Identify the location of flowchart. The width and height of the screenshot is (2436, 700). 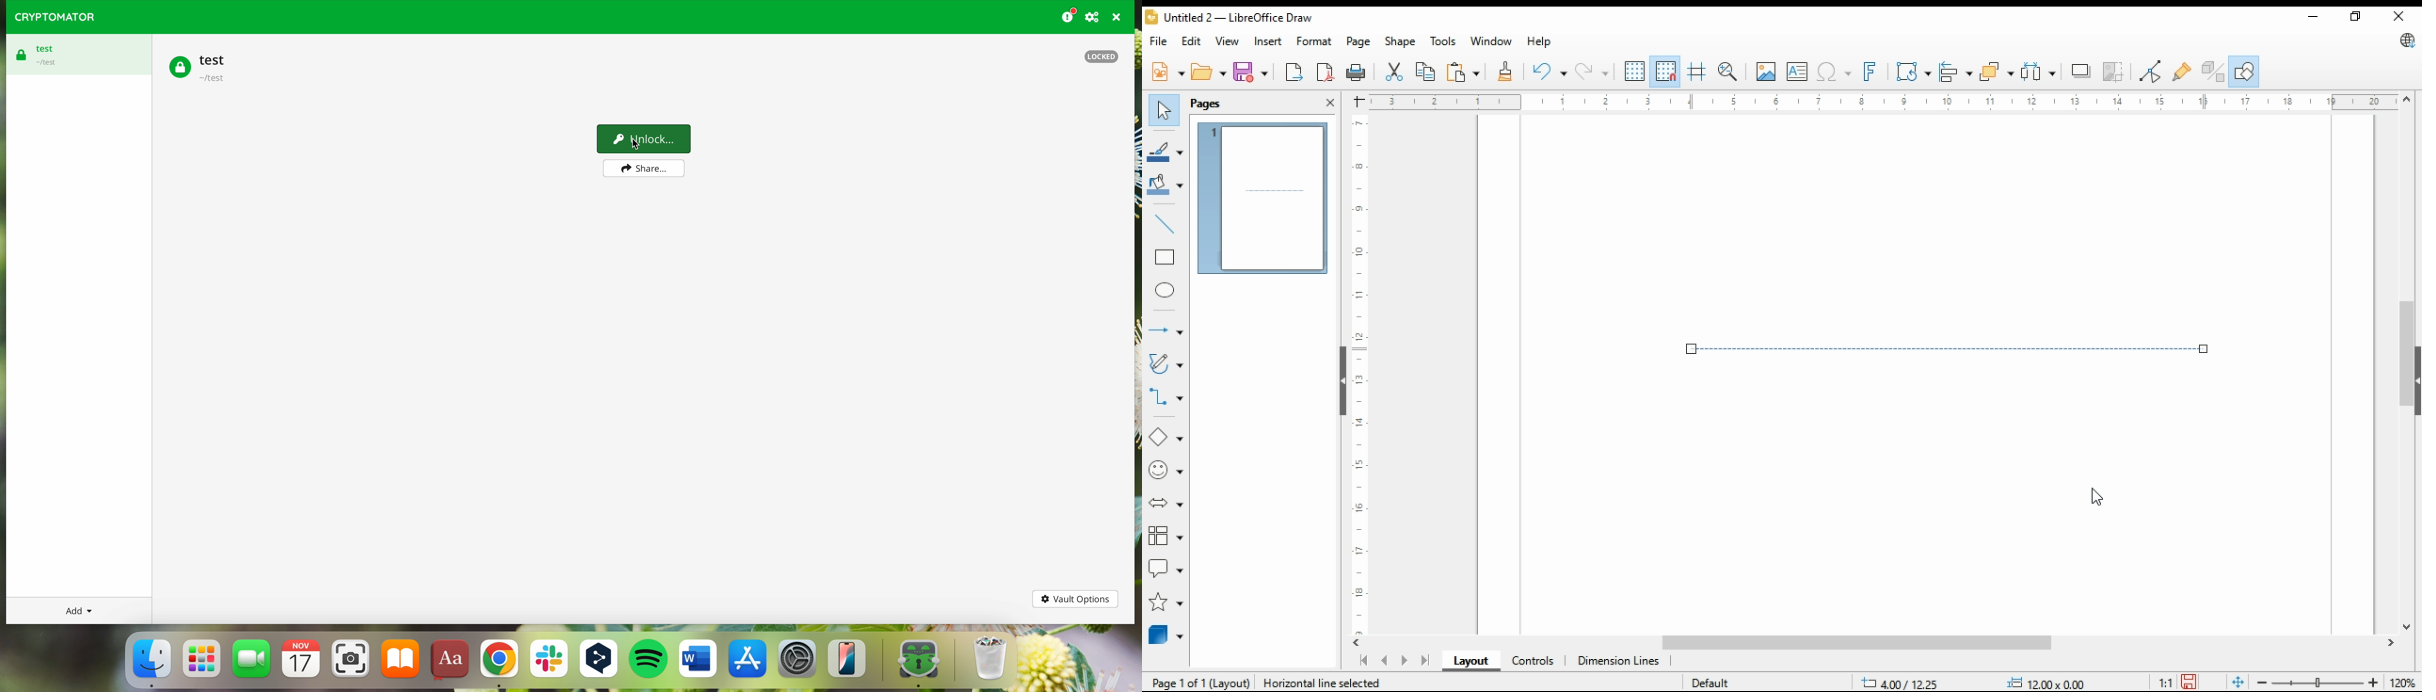
(1167, 536).